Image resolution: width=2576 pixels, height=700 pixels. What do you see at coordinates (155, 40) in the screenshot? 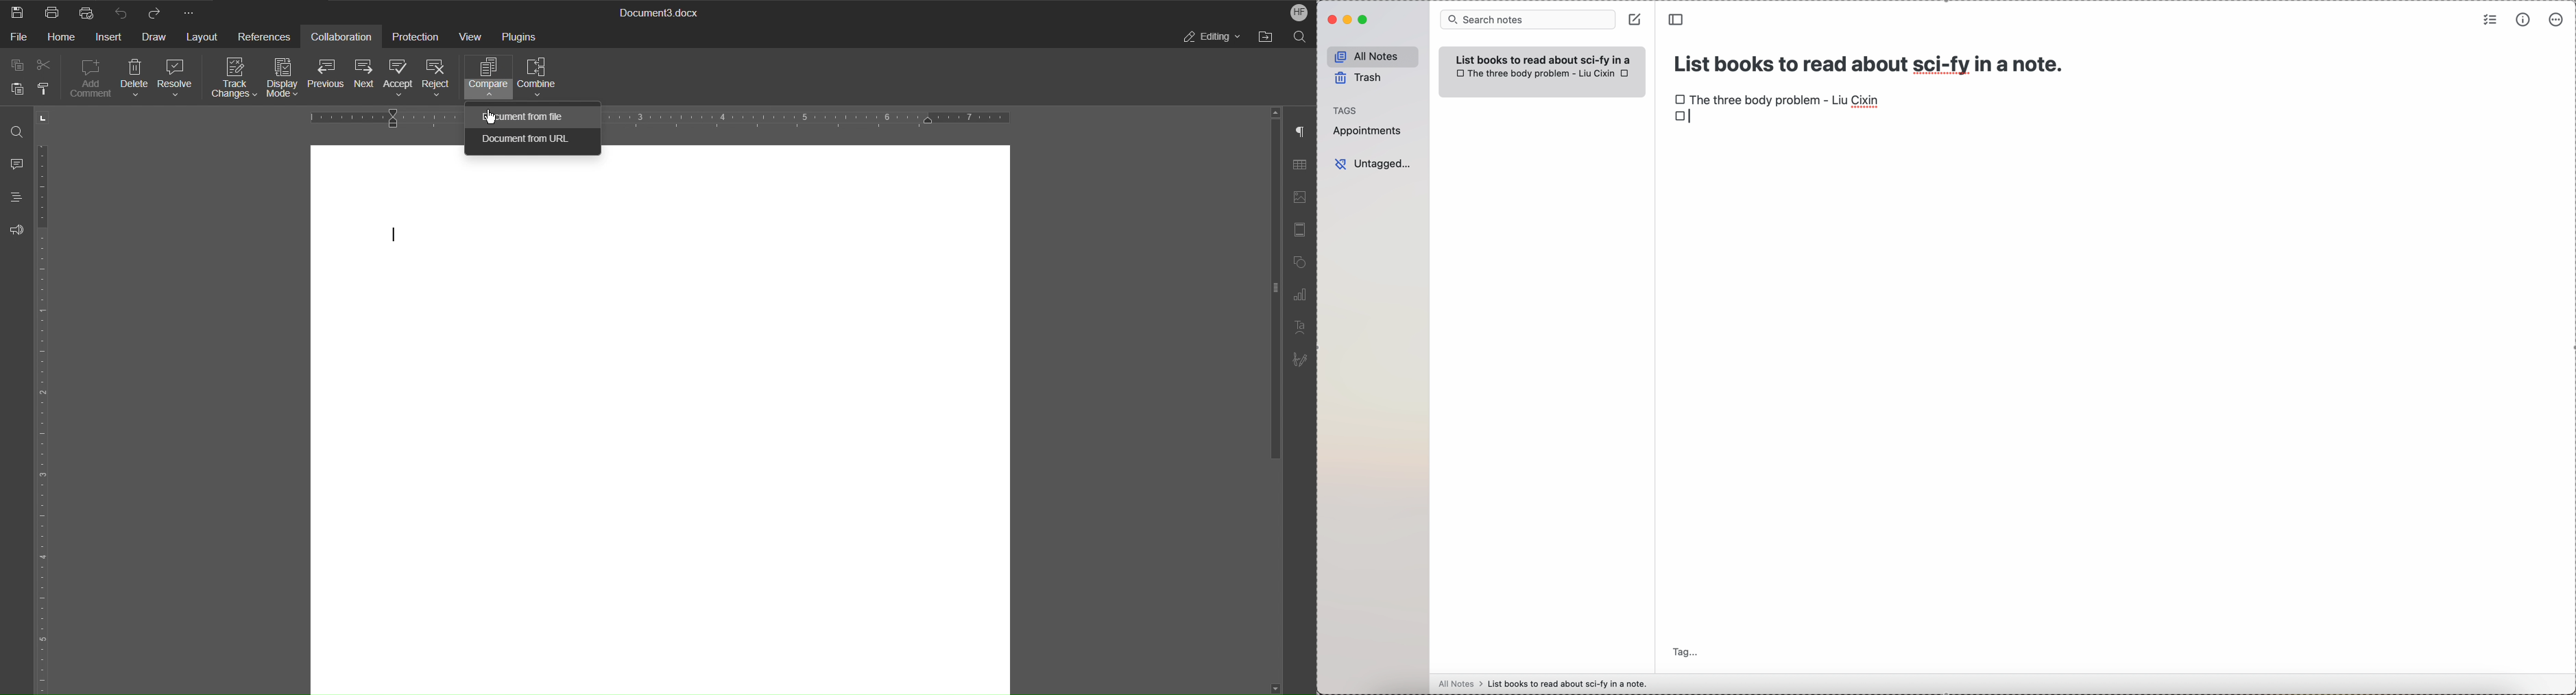
I see `Draw` at bounding box center [155, 40].